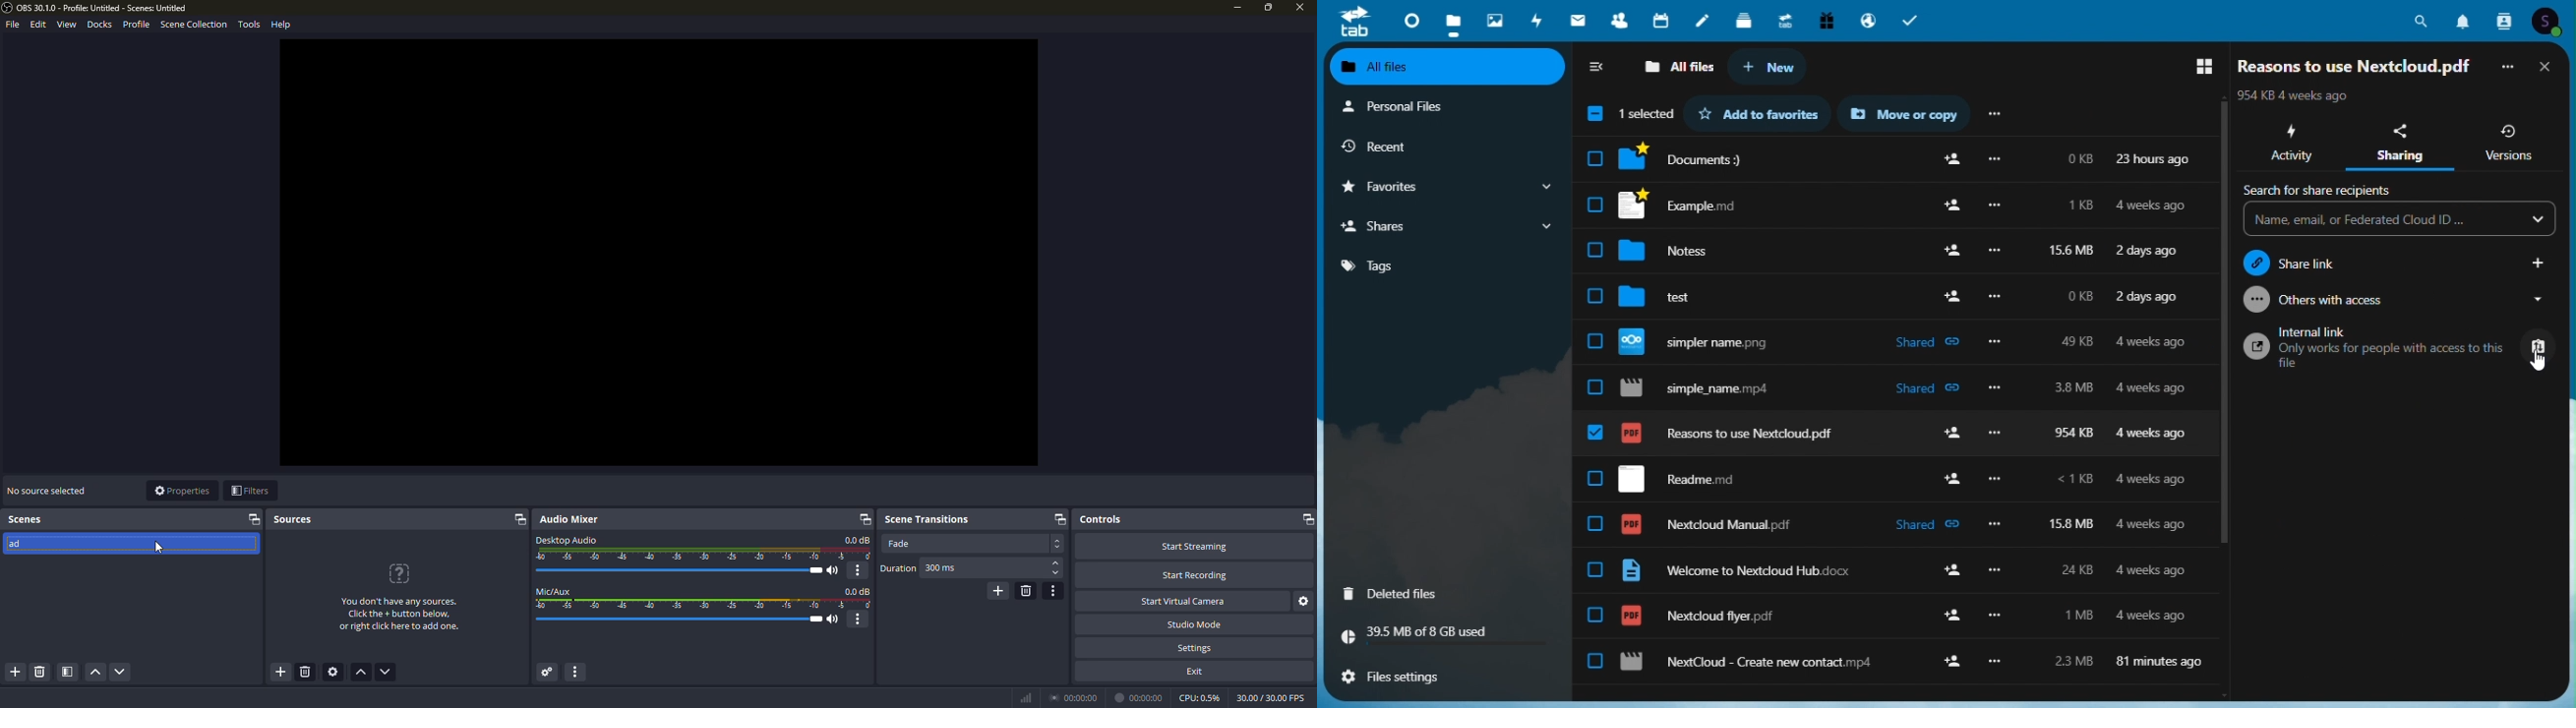  I want to click on time, so click(1076, 696).